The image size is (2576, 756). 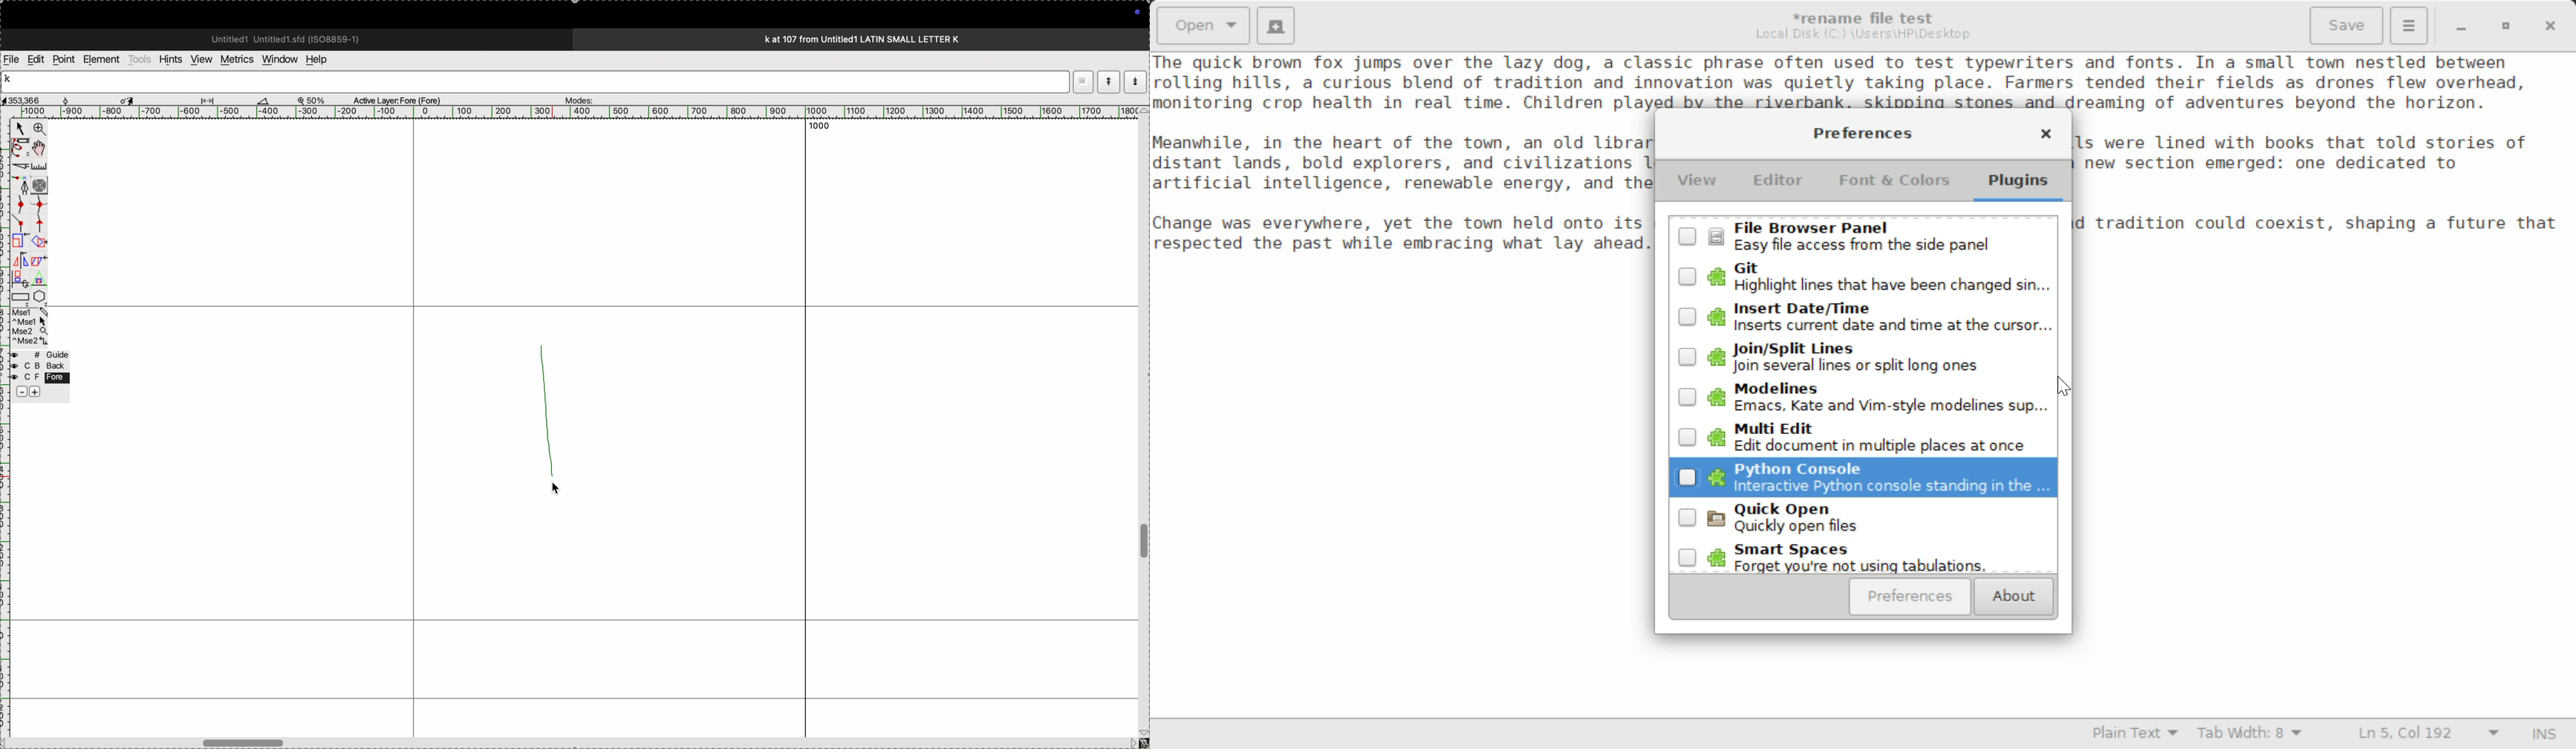 I want to click on title, so click(x=888, y=38).